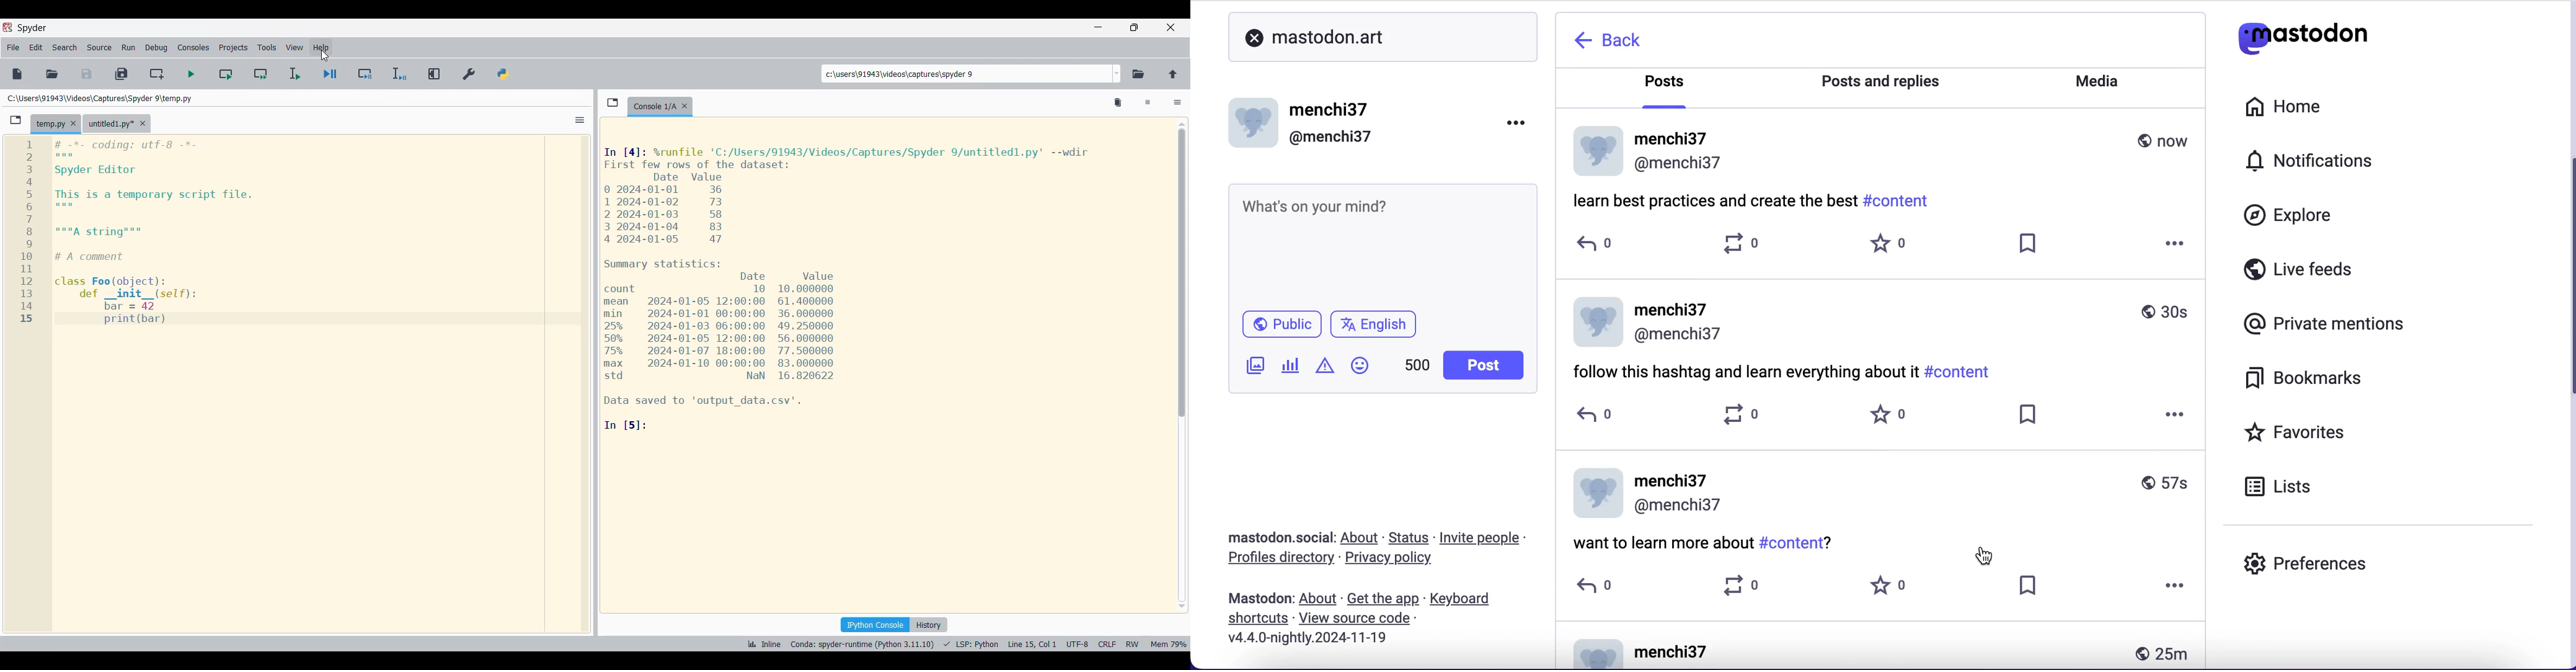 Image resolution: width=2576 pixels, height=672 pixels. Describe the element at coordinates (875, 624) in the screenshot. I see `IPython console` at that location.